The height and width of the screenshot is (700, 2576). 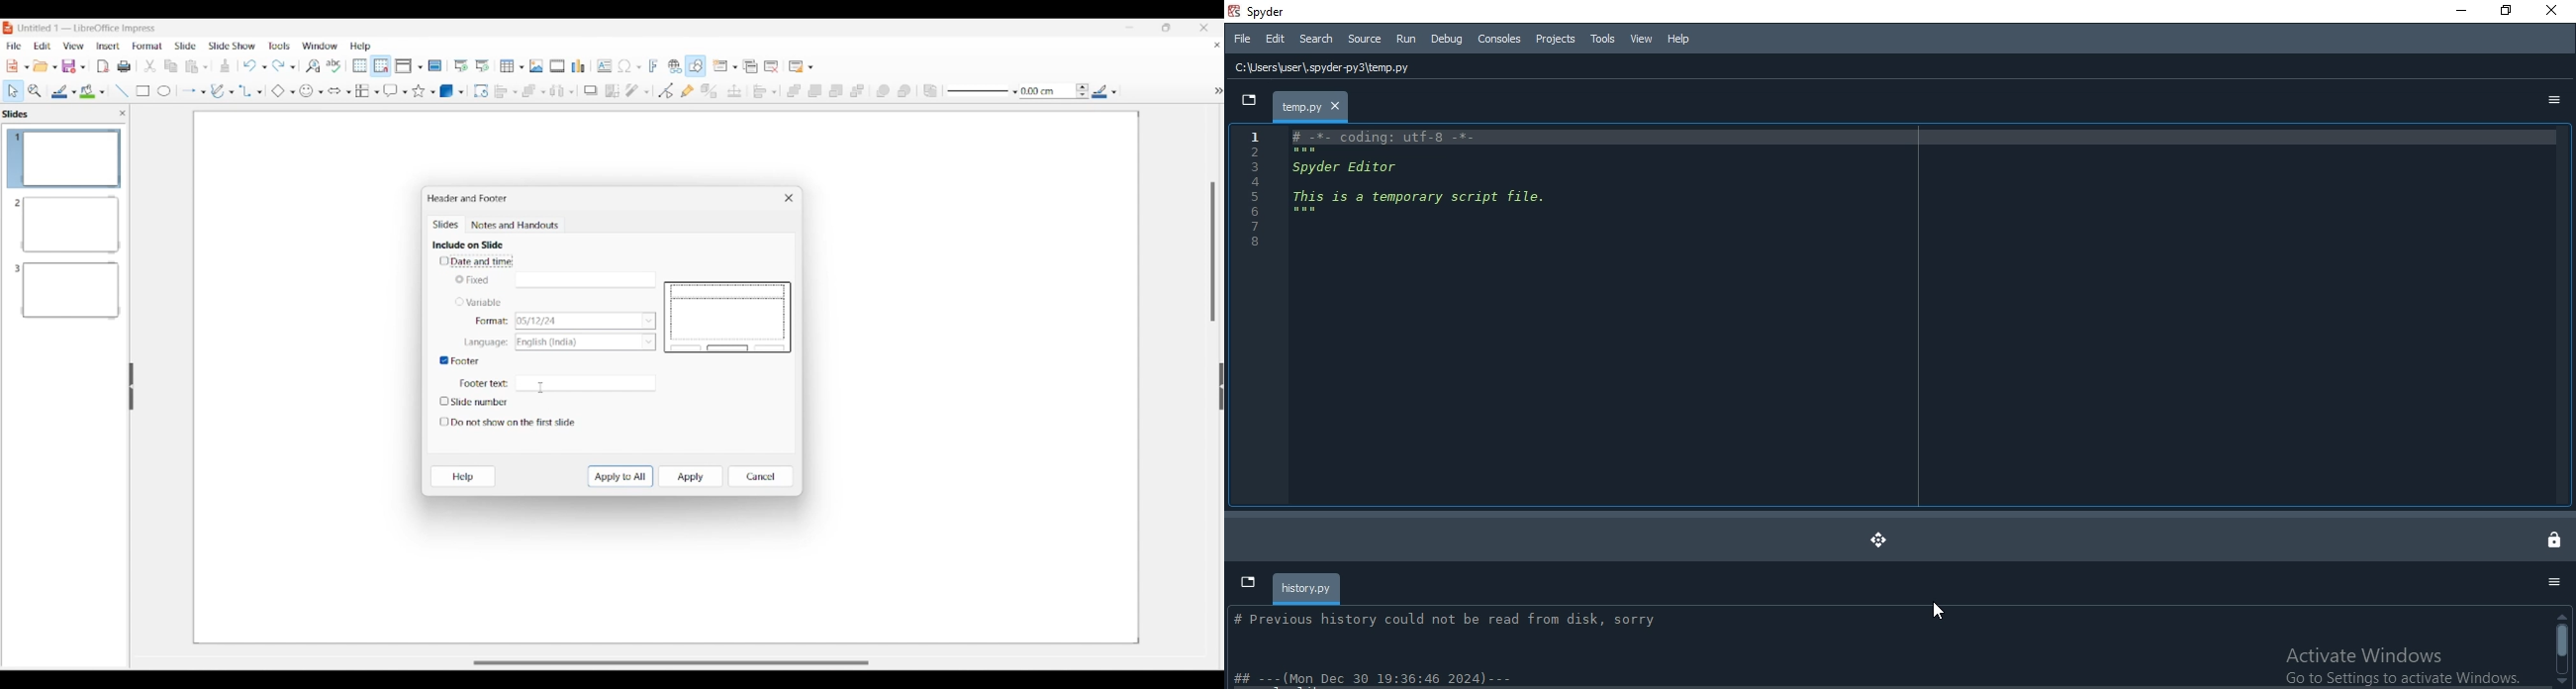 I want to click on Help, so click(x=463, y=477).